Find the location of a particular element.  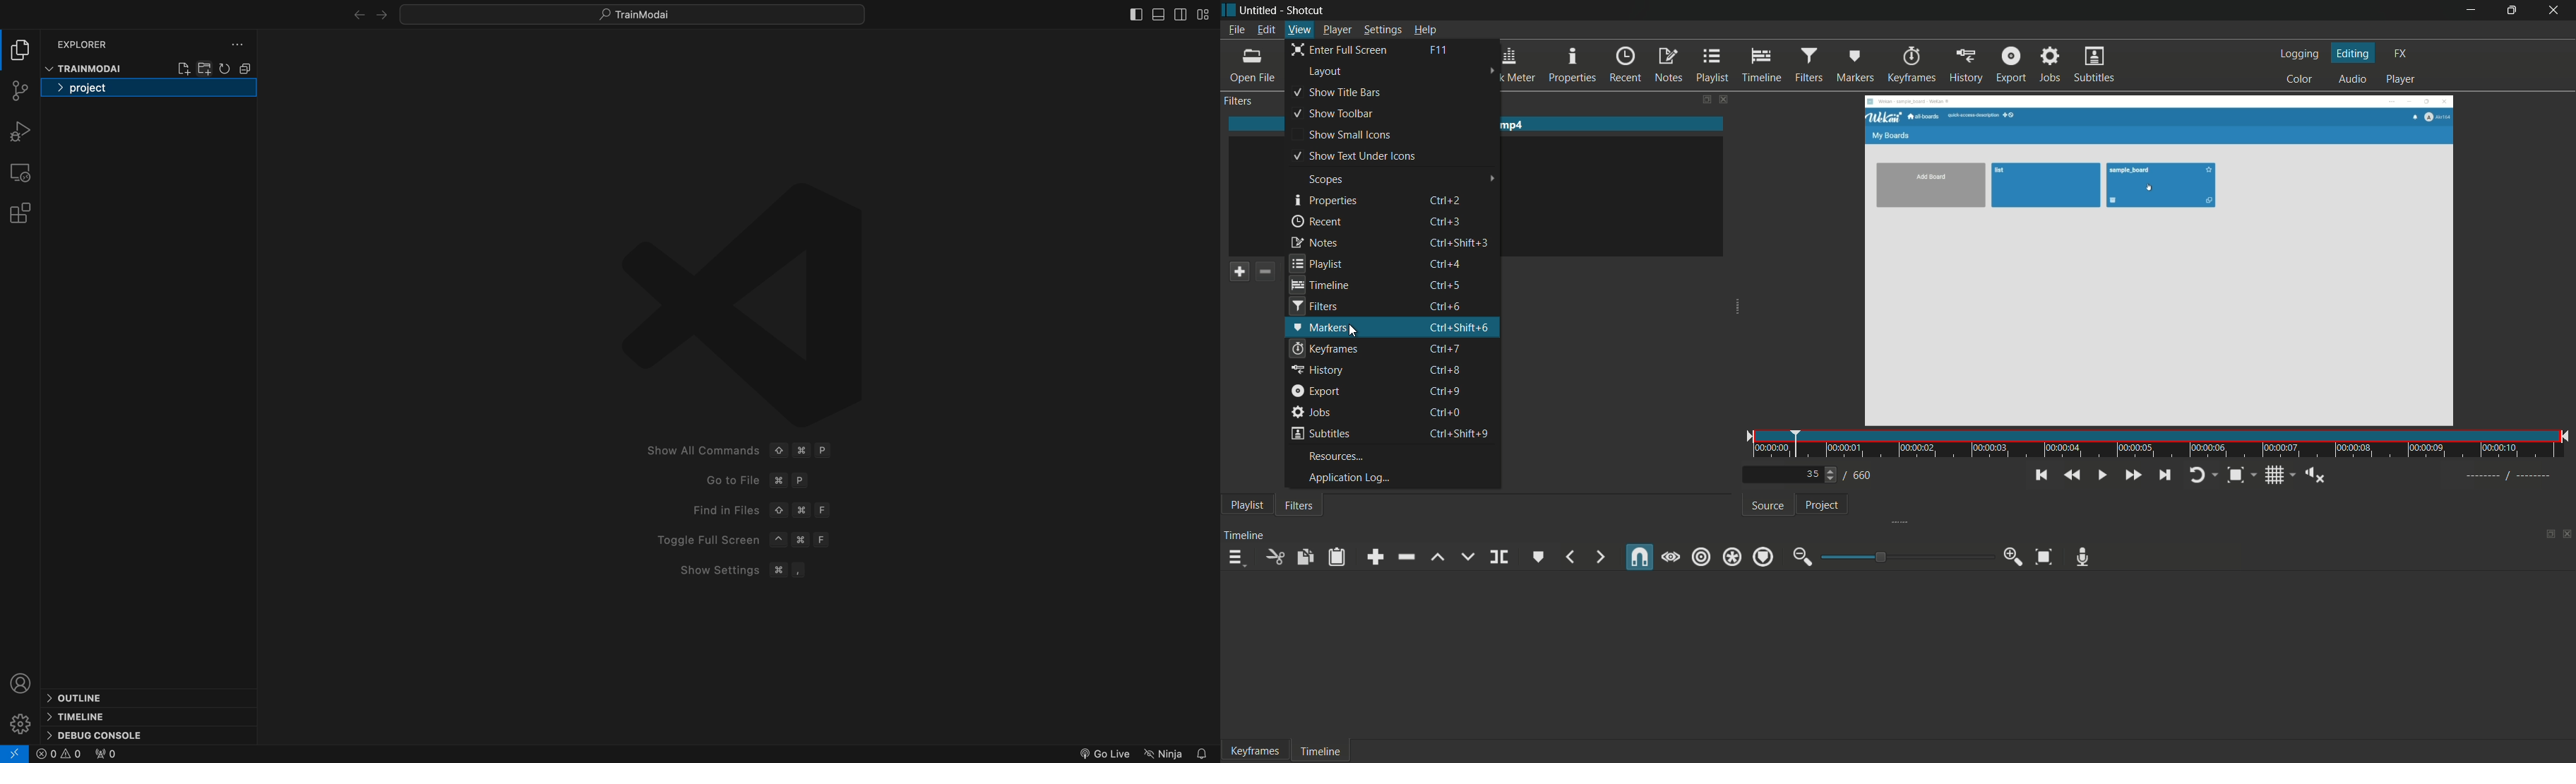

show small icons is located at coordinates (1350, 136).